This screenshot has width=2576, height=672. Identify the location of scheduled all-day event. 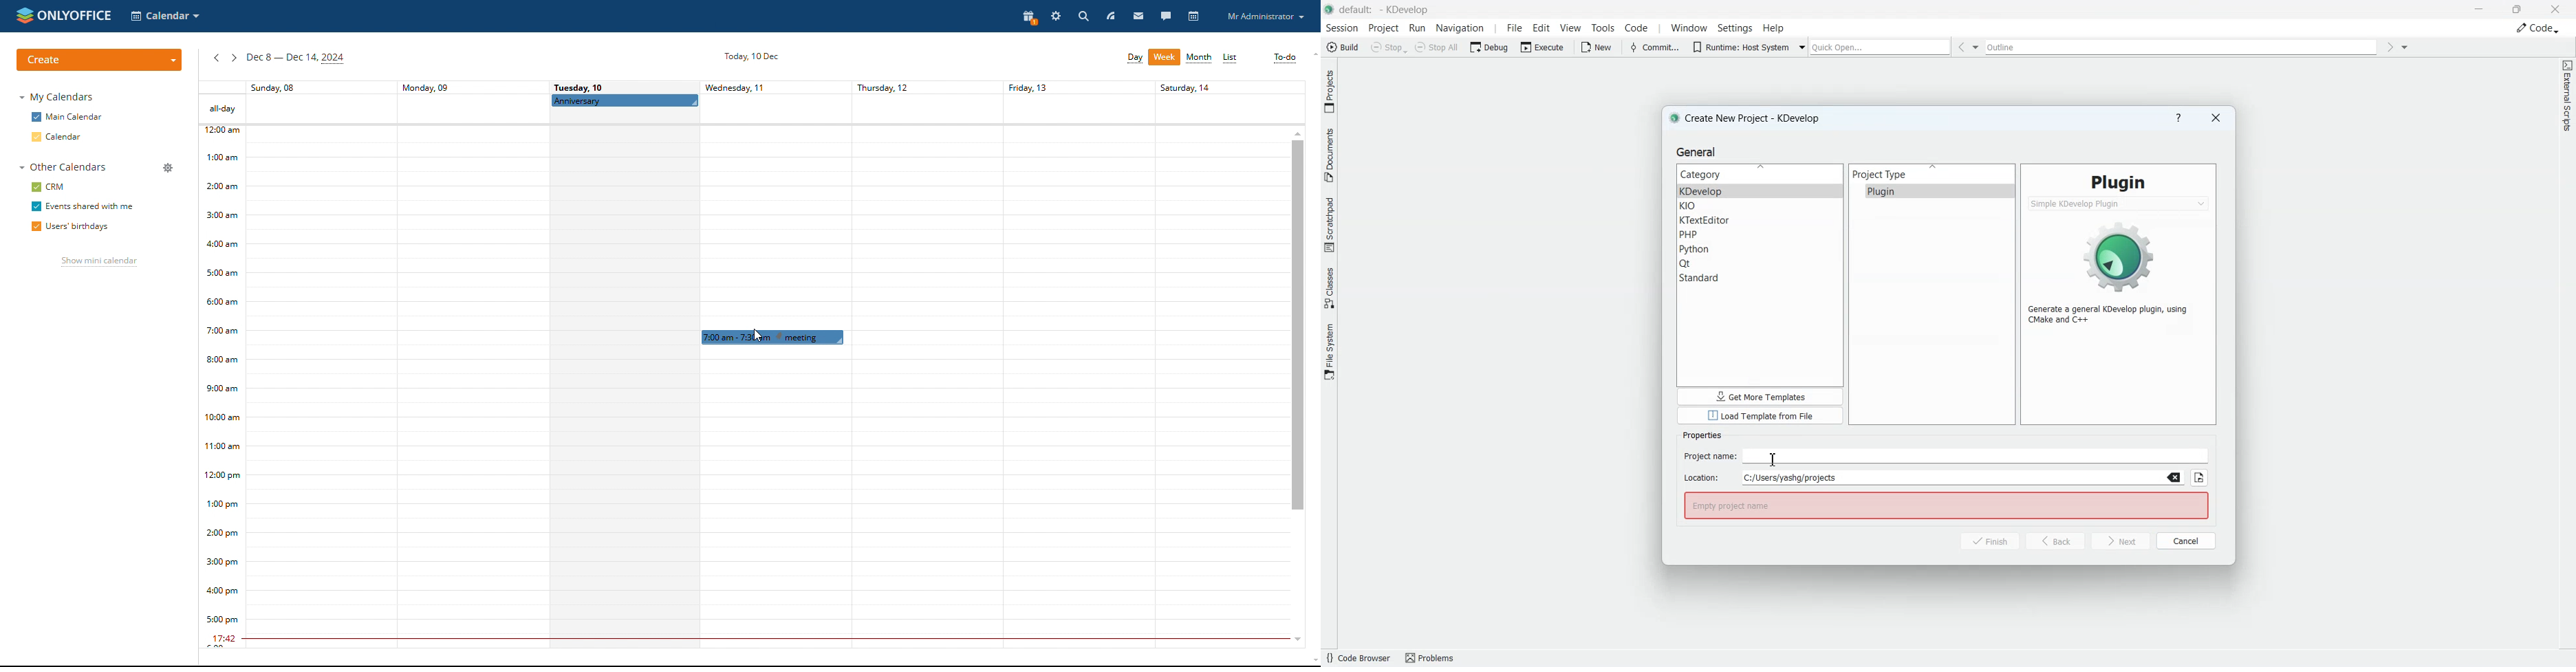
(625, 100).